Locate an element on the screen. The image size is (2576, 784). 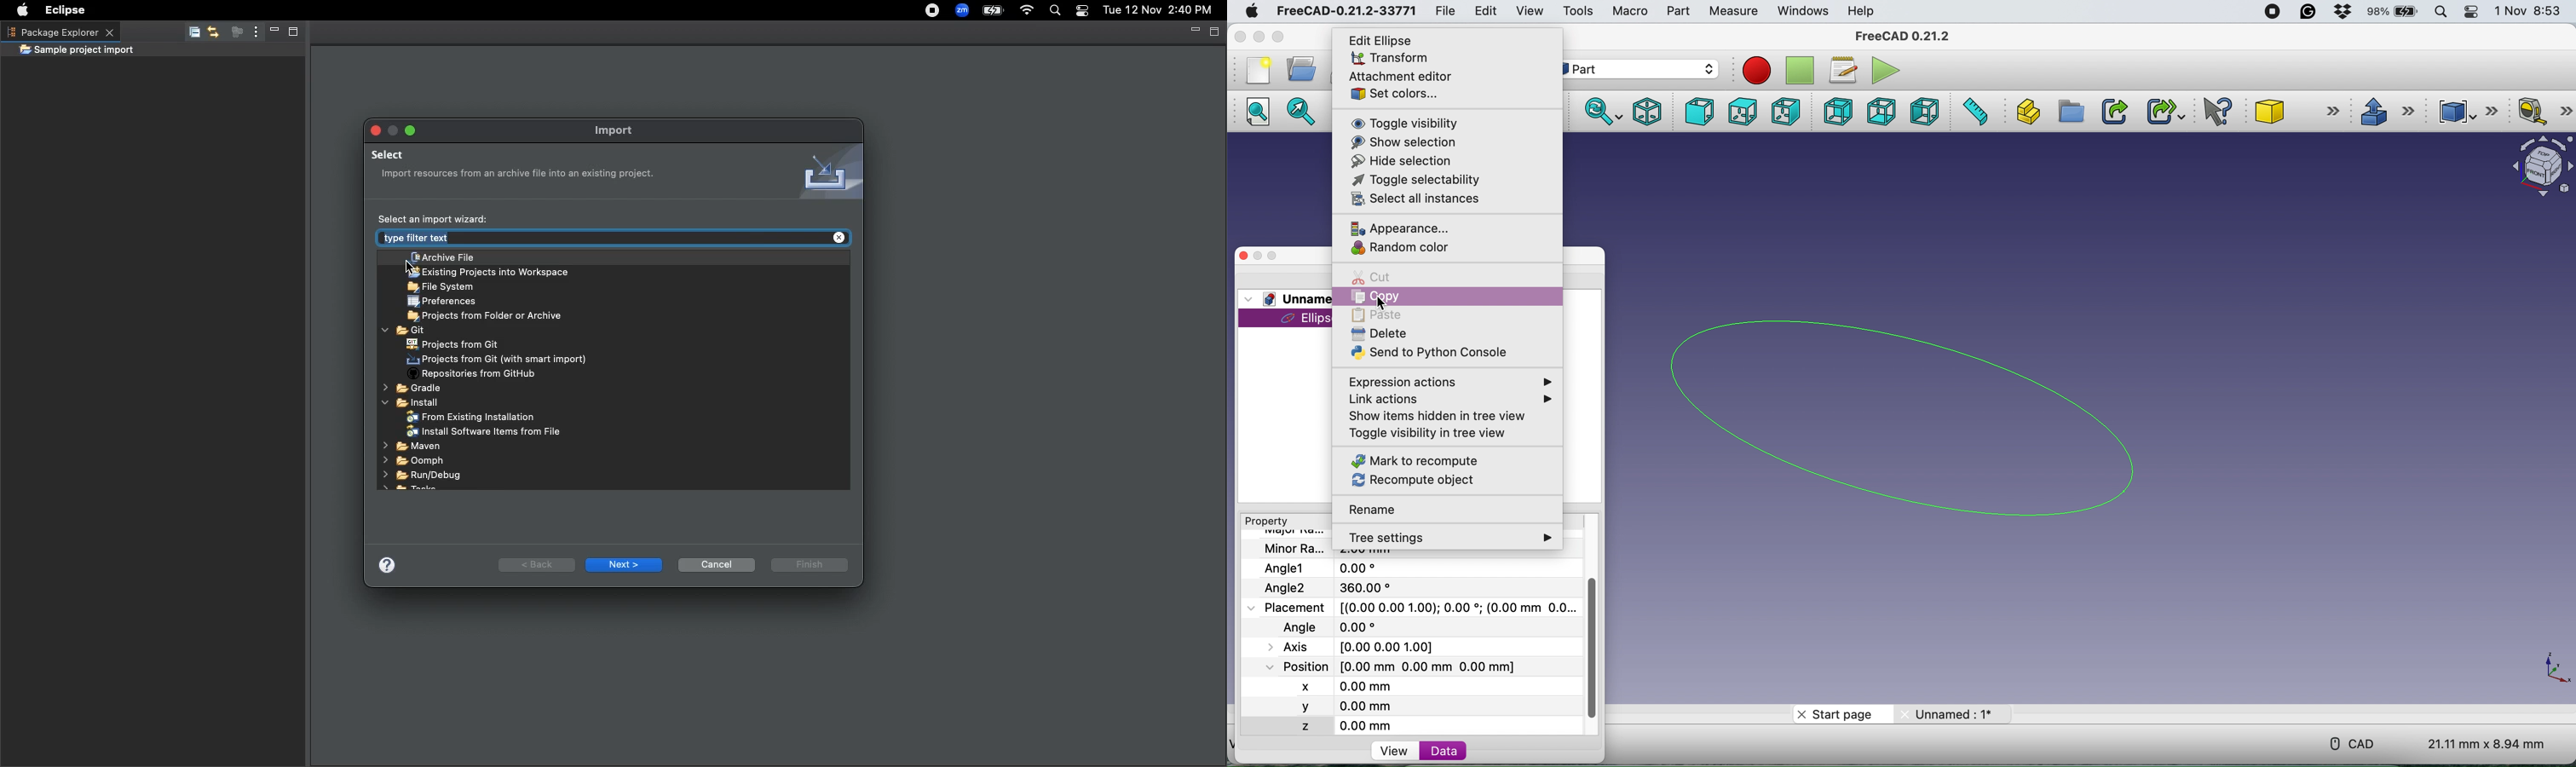
grammarly is located at coordinates (2309, 11).